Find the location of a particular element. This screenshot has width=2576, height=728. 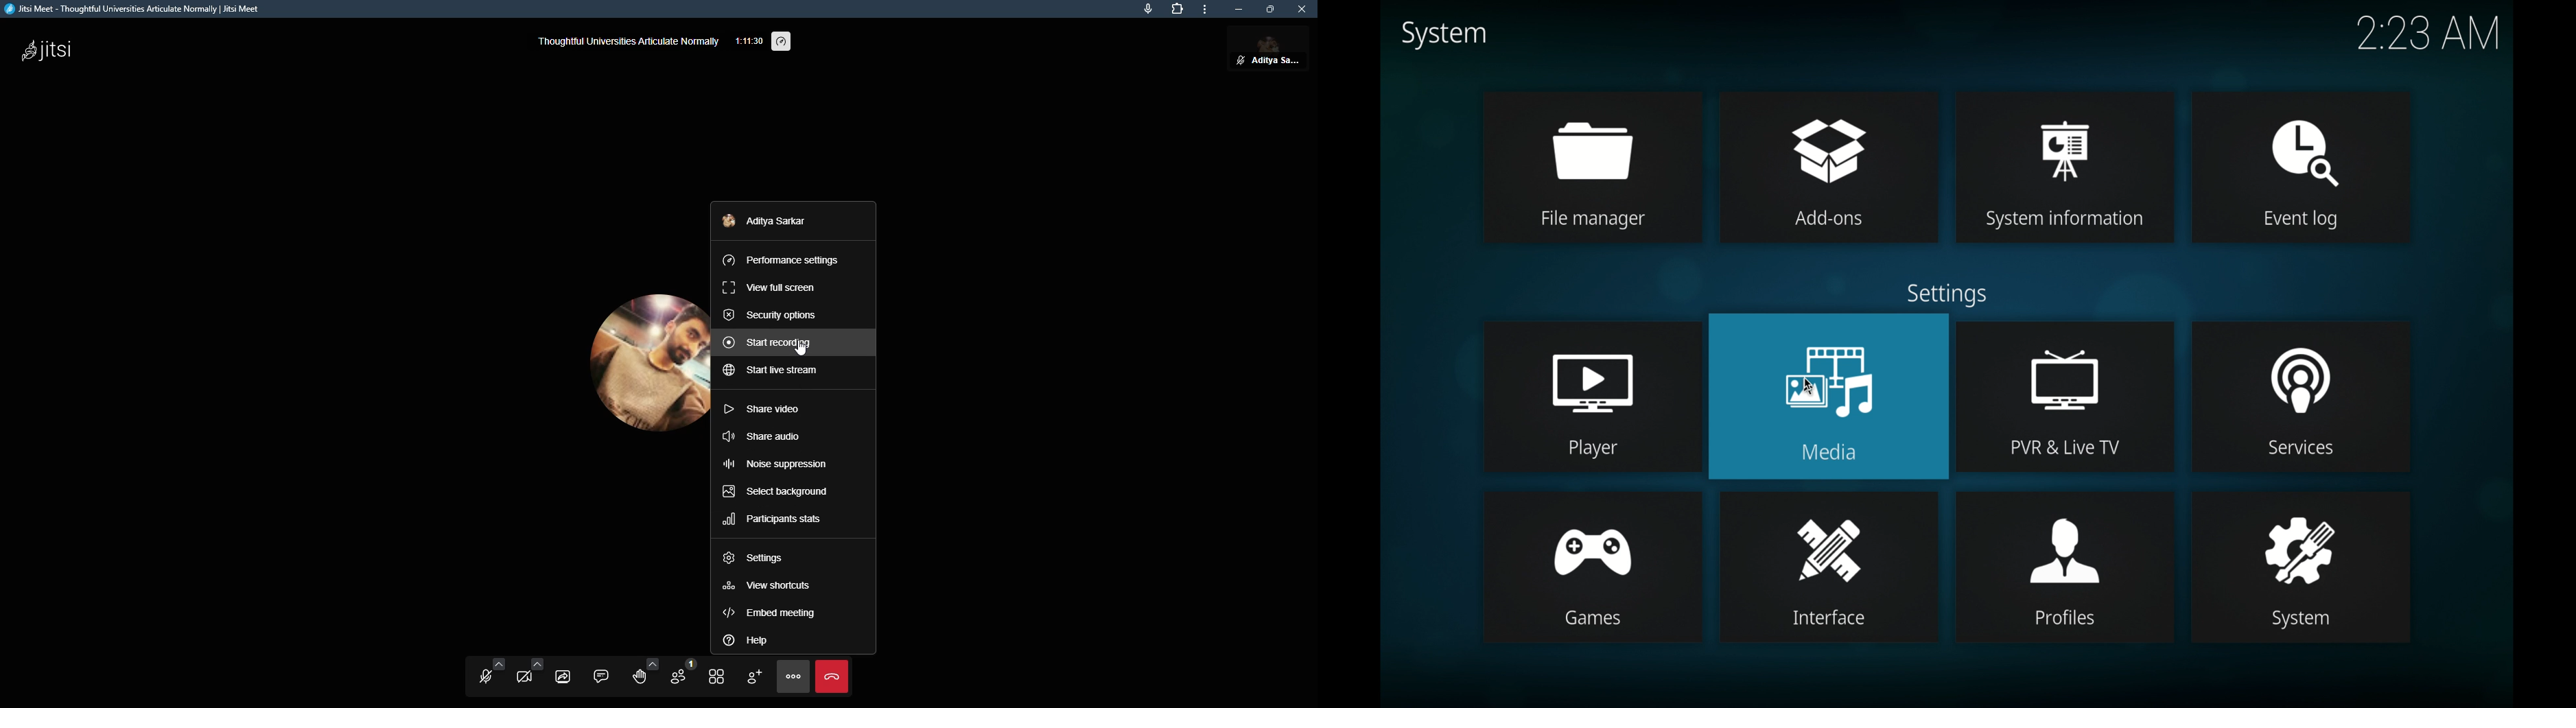

add-ons is located at coordinates (1833, 135).